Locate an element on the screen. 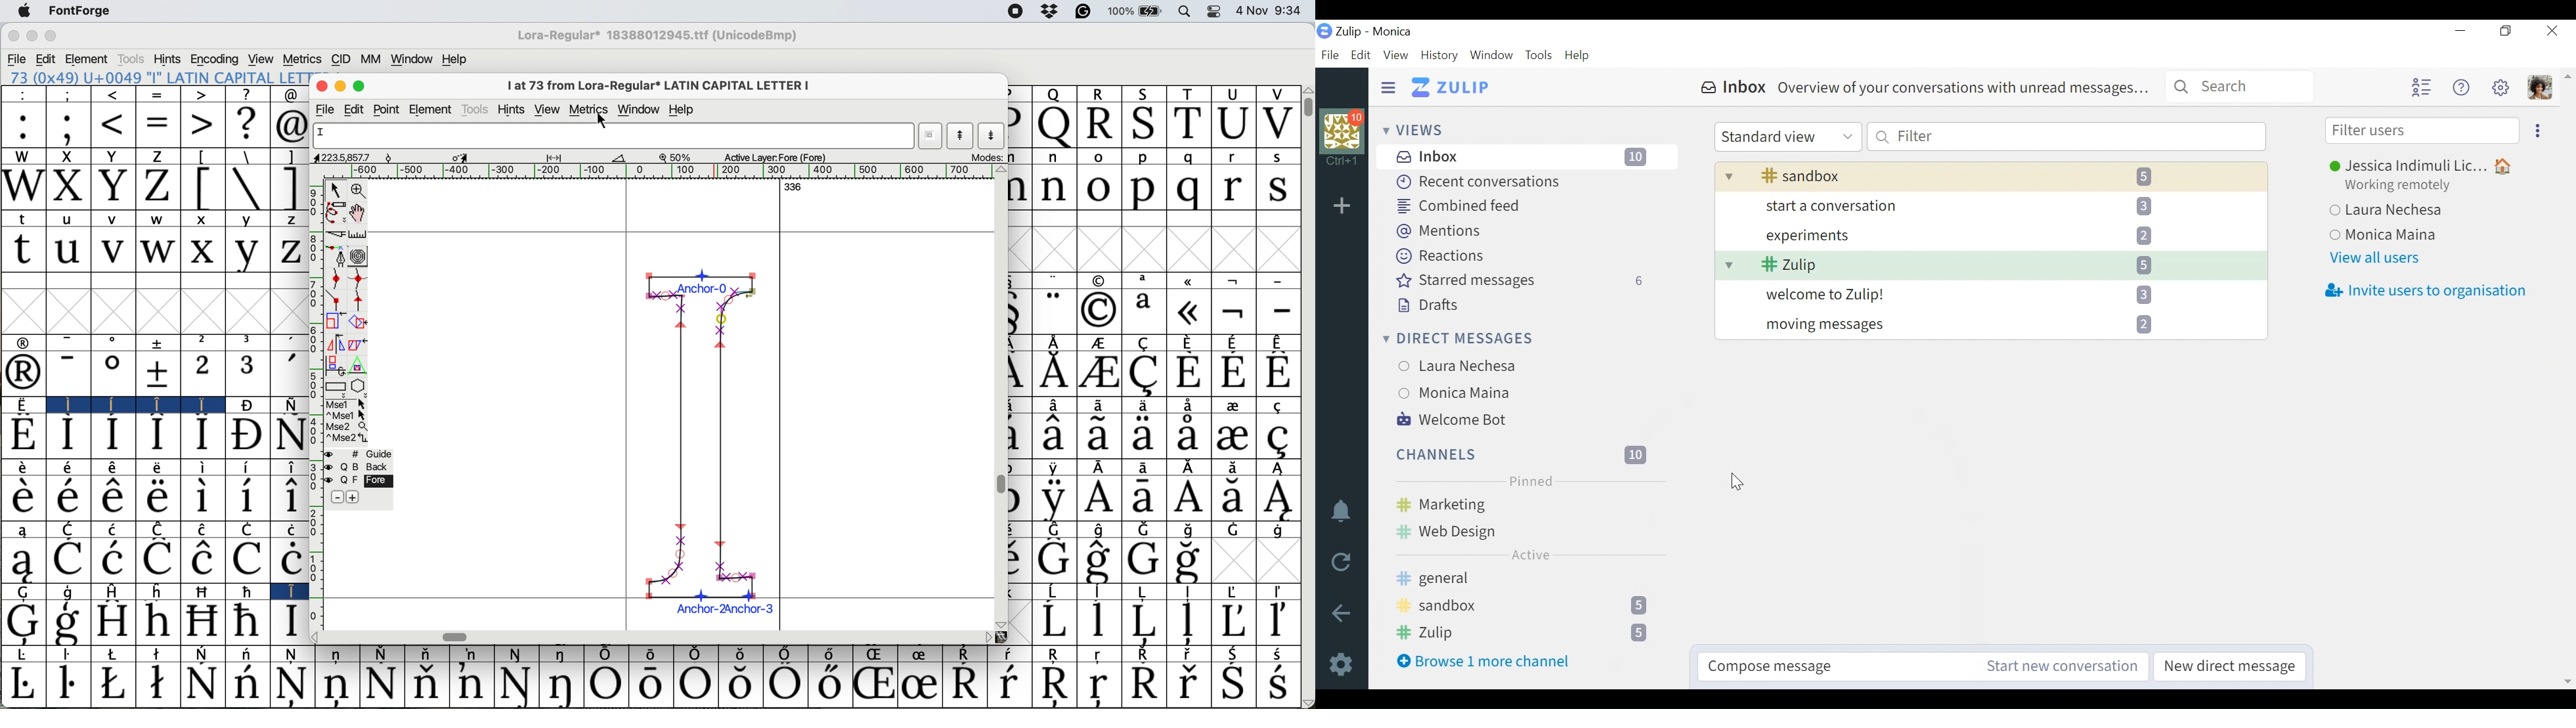 The width and height of the screenshot is (2576, 728). \ is located at coordinates (246, 156).